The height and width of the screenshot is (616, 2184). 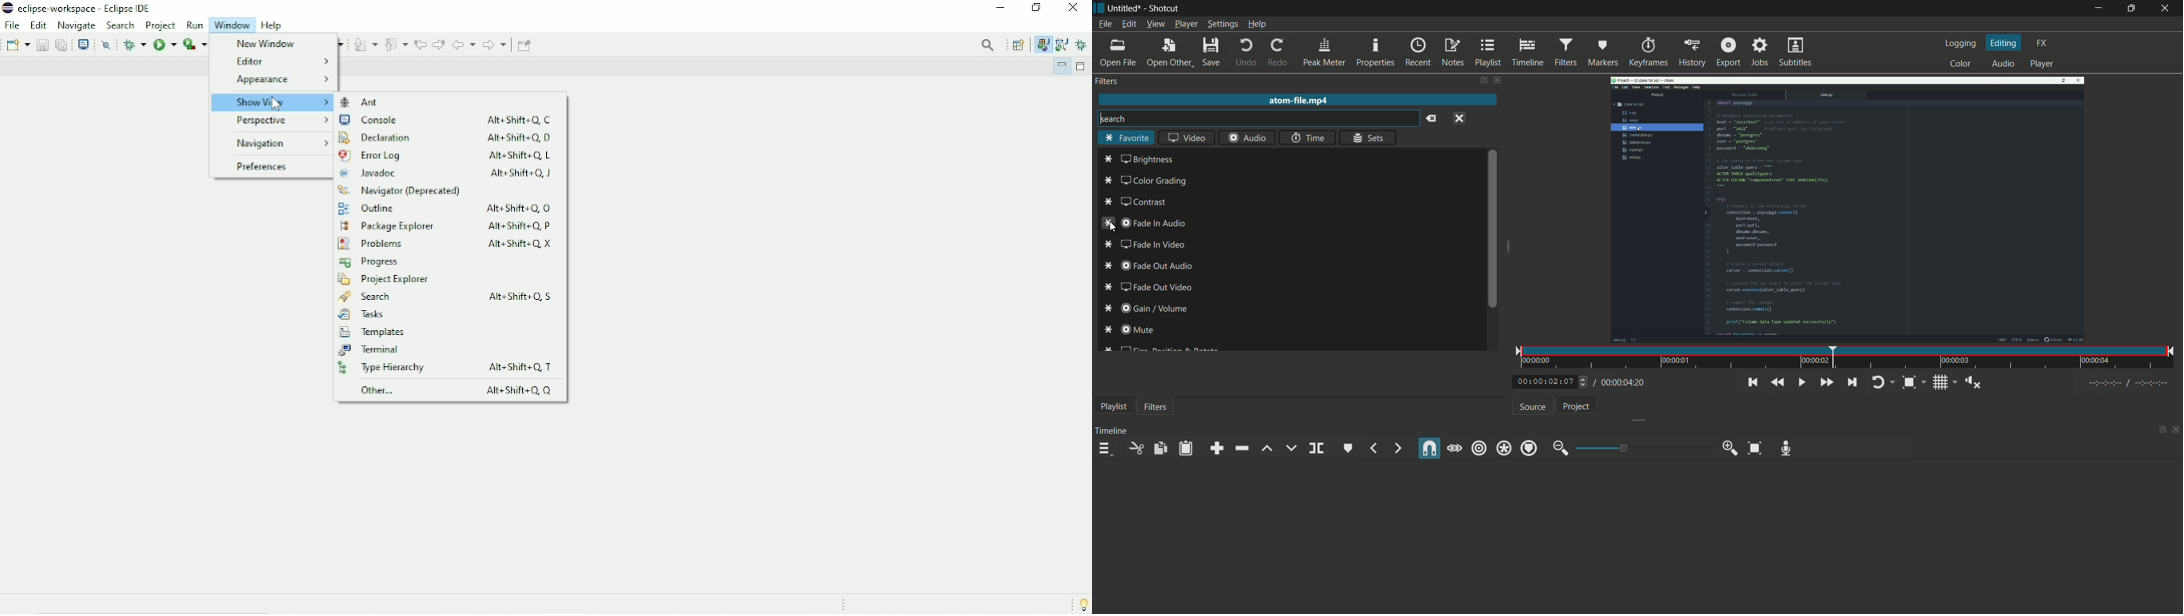 I want to click on points, so click(x=1107, y=252).